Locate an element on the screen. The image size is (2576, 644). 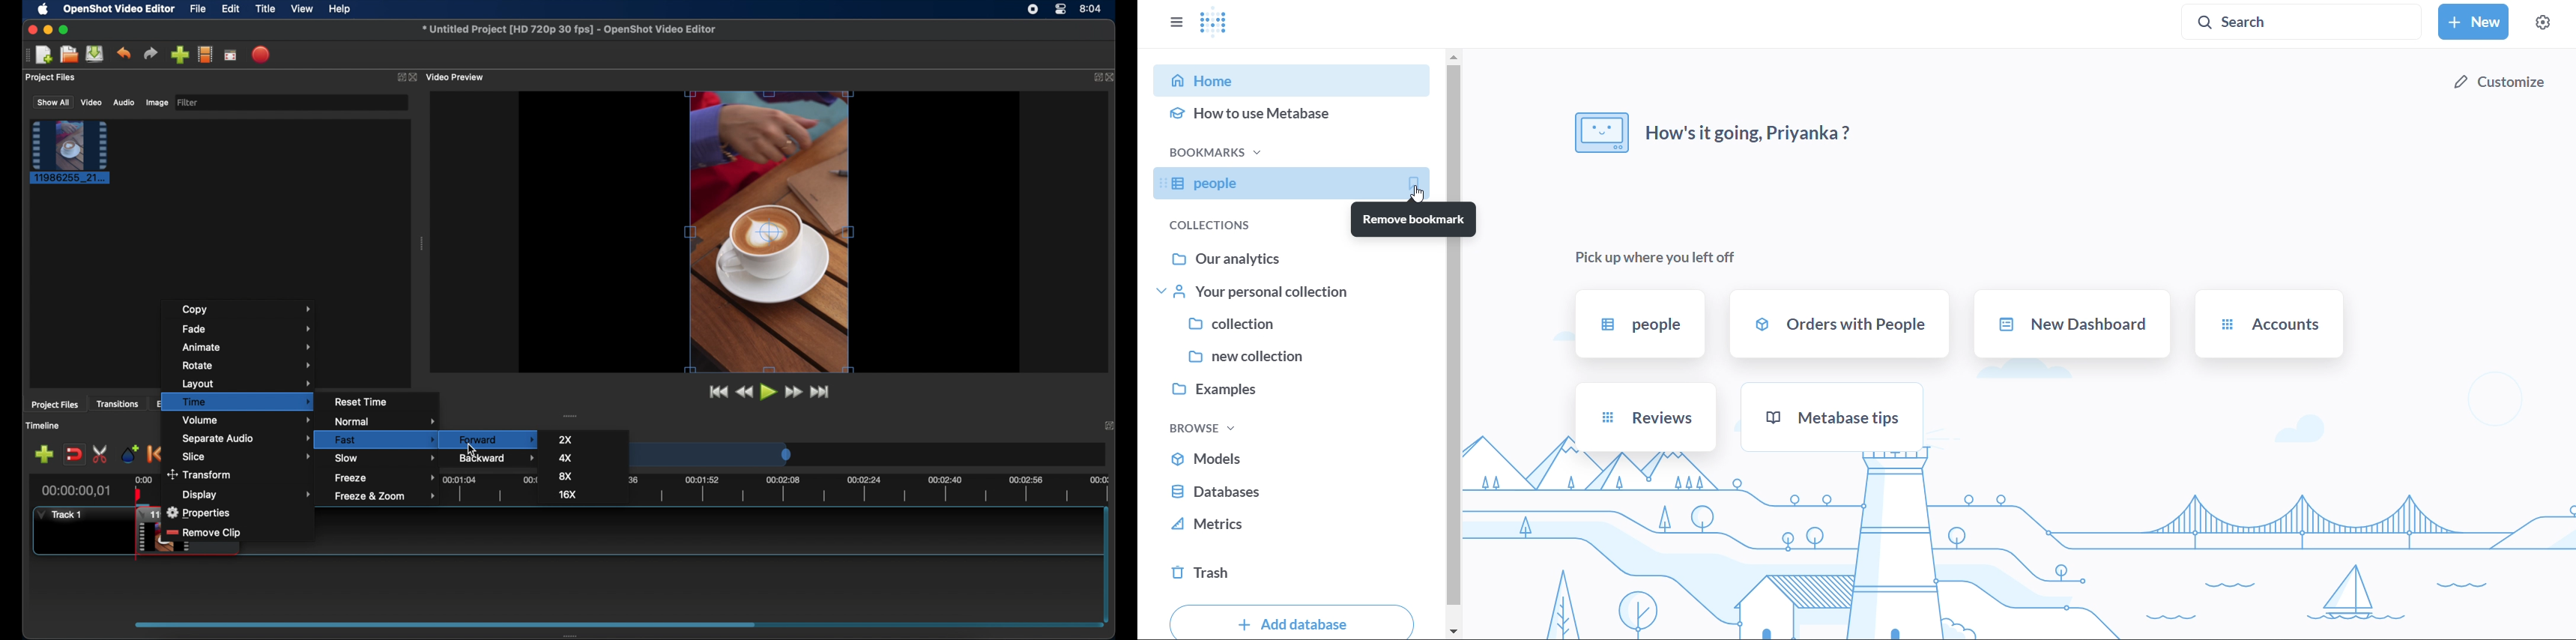
normal menu is located at coordinates (387, 422).